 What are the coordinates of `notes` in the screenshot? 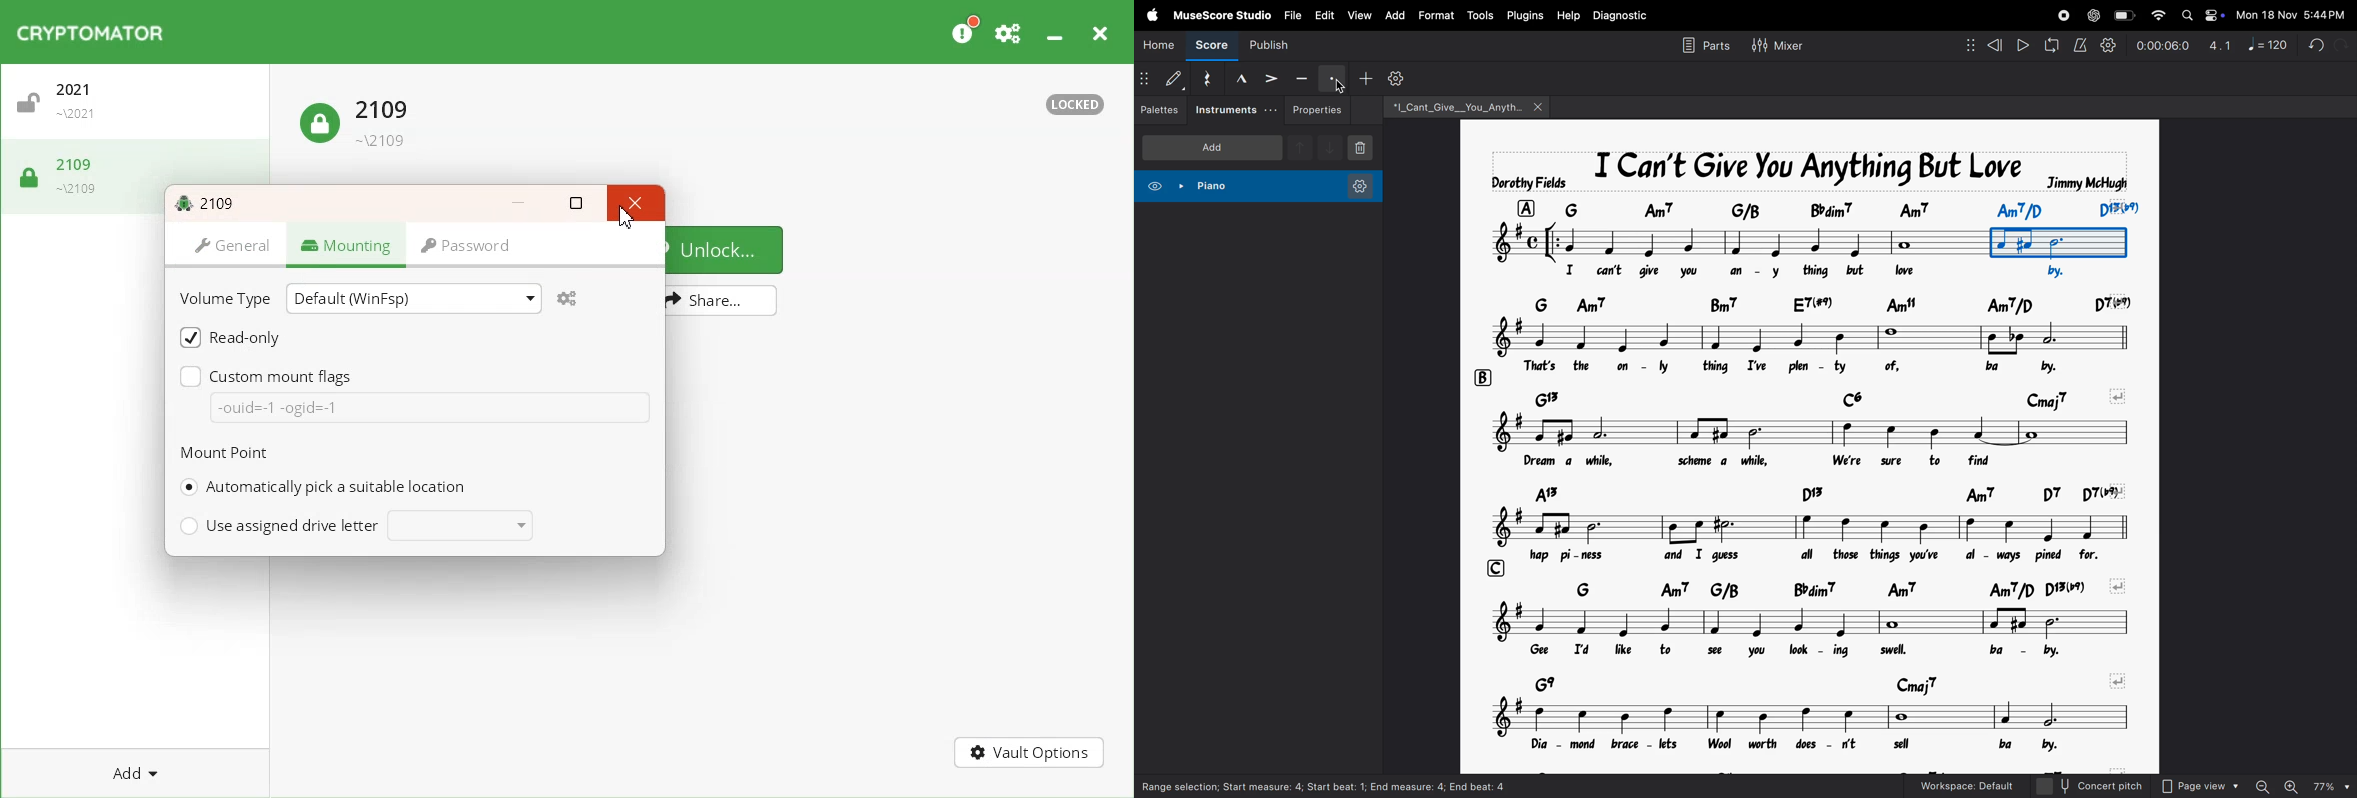 It's located at (1818, 338).